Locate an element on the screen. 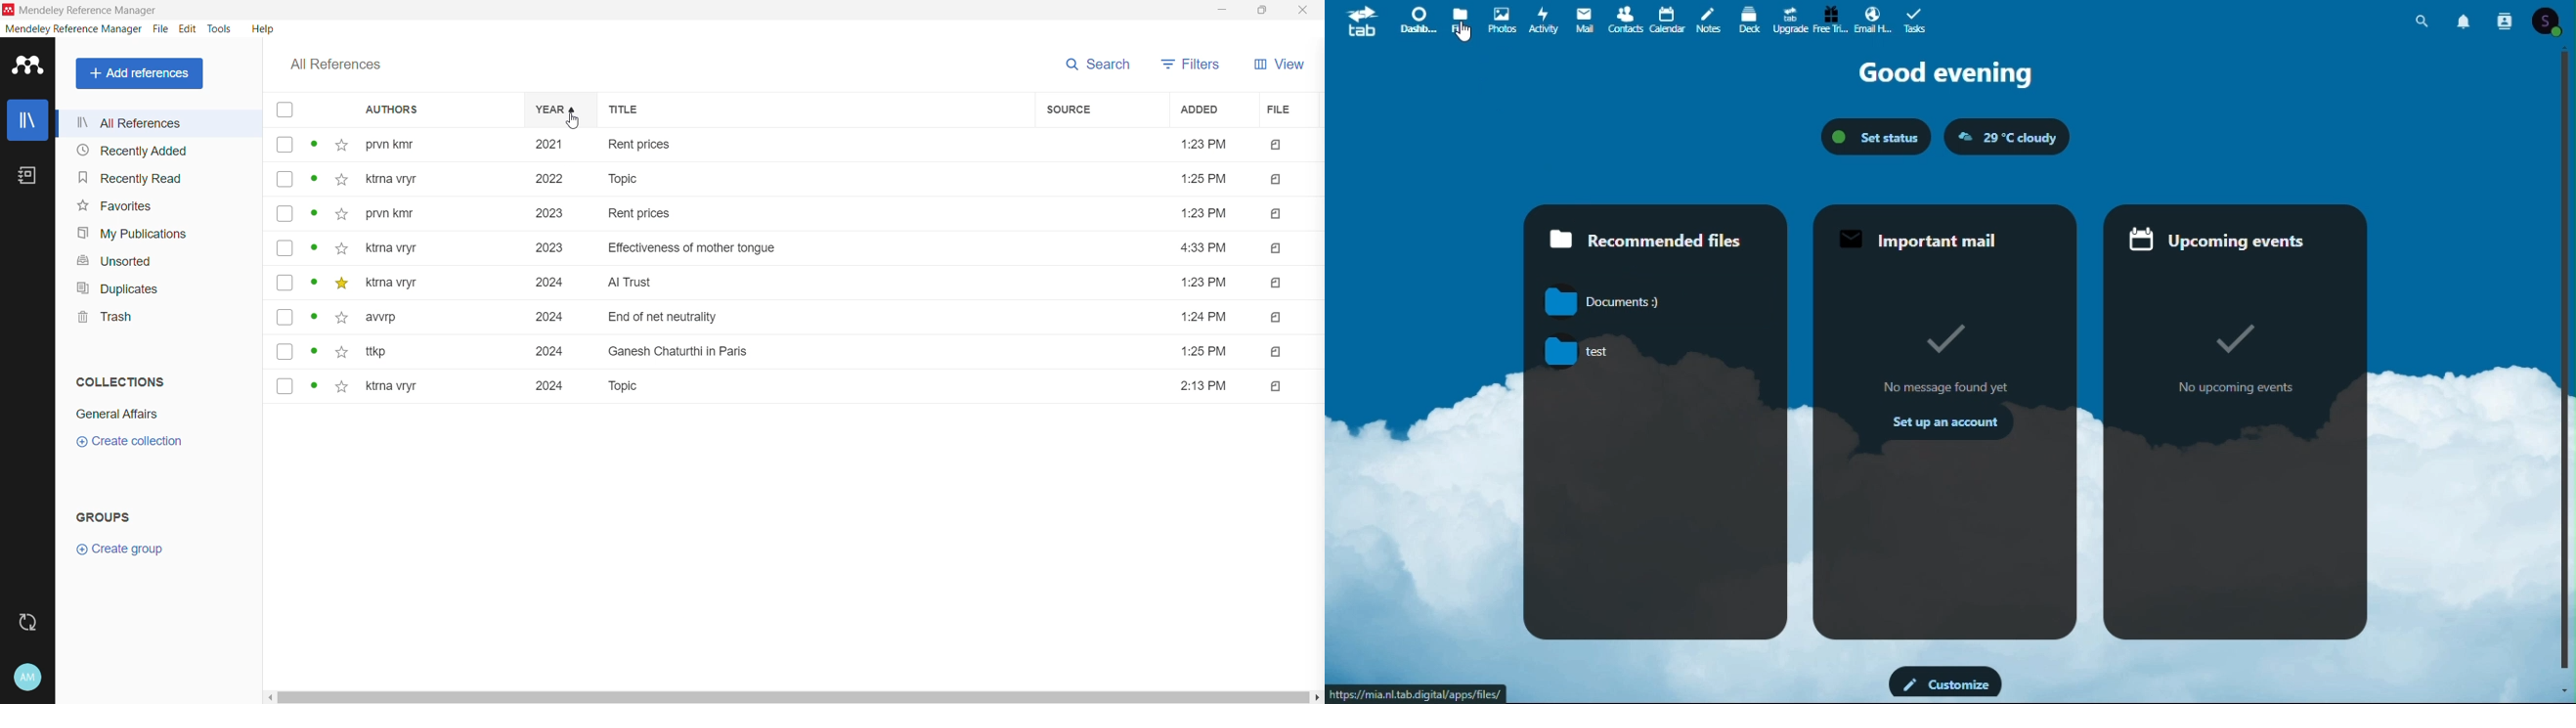  favorited is located at coordinates (342, 283).